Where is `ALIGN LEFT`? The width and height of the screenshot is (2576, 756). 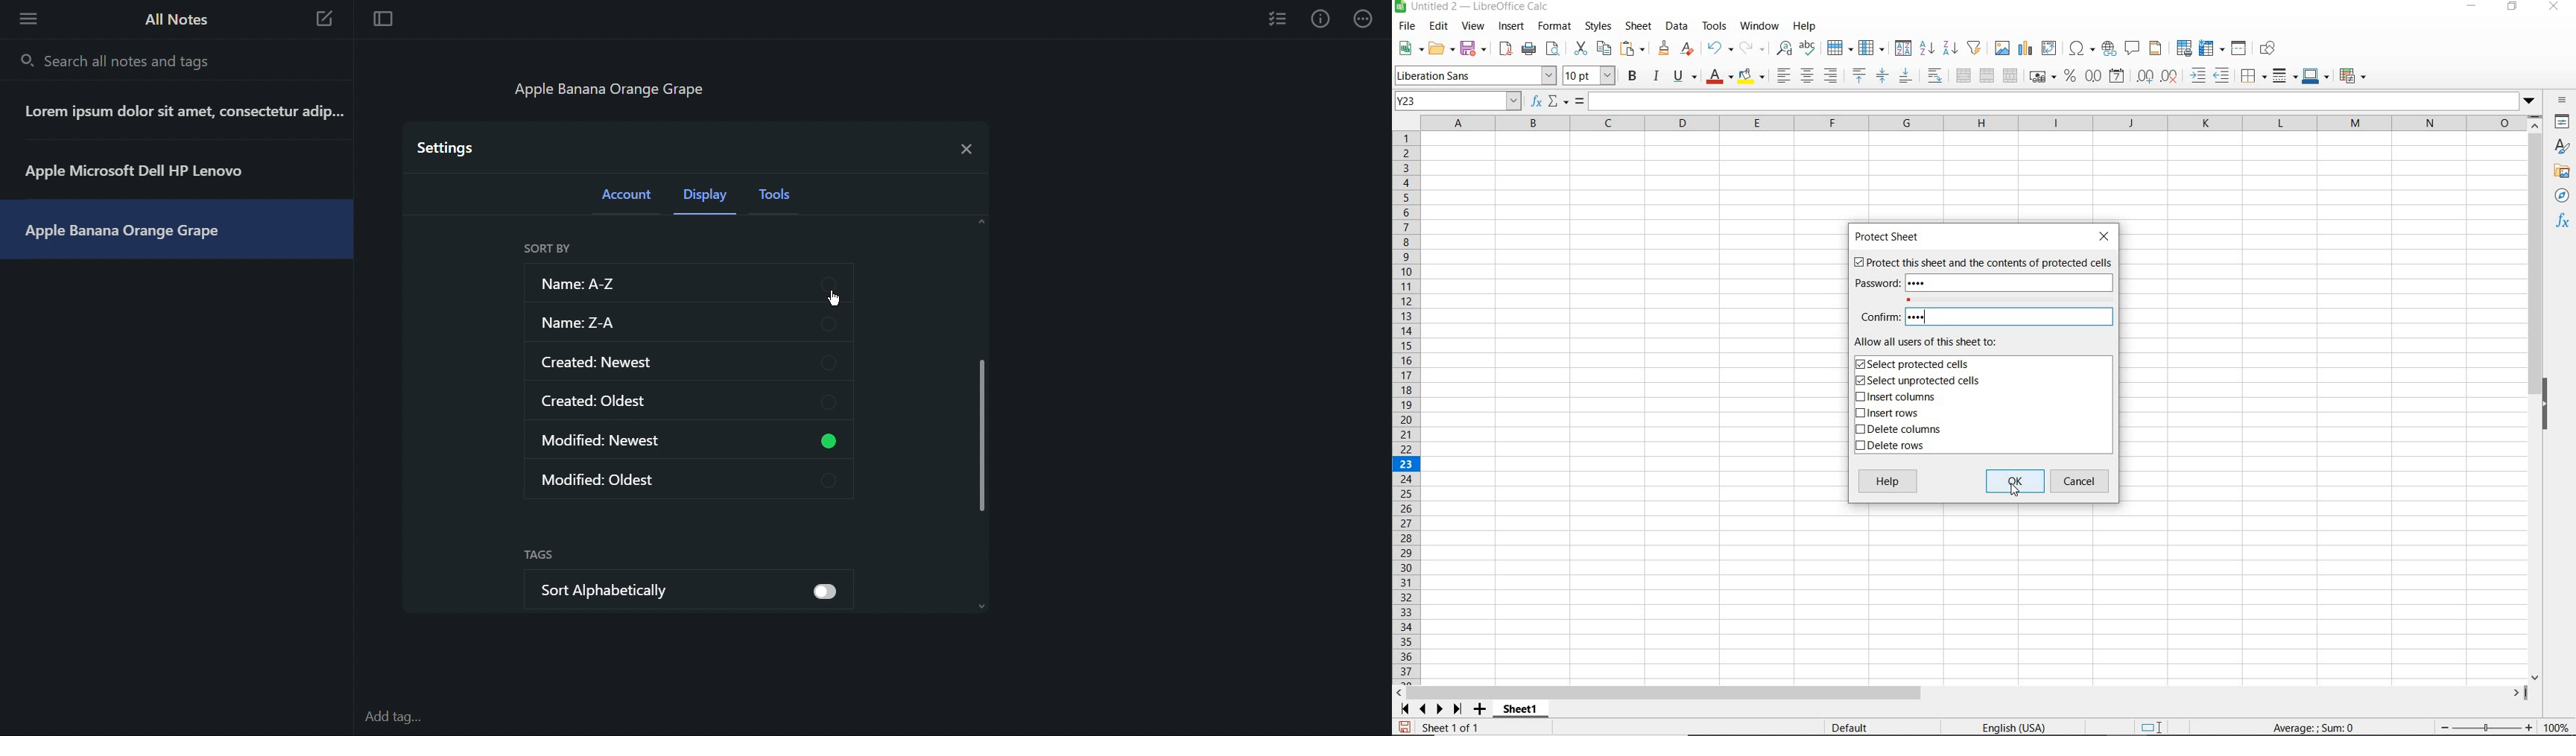
ALIGN LEFT is located at coordinates (1784, 75).